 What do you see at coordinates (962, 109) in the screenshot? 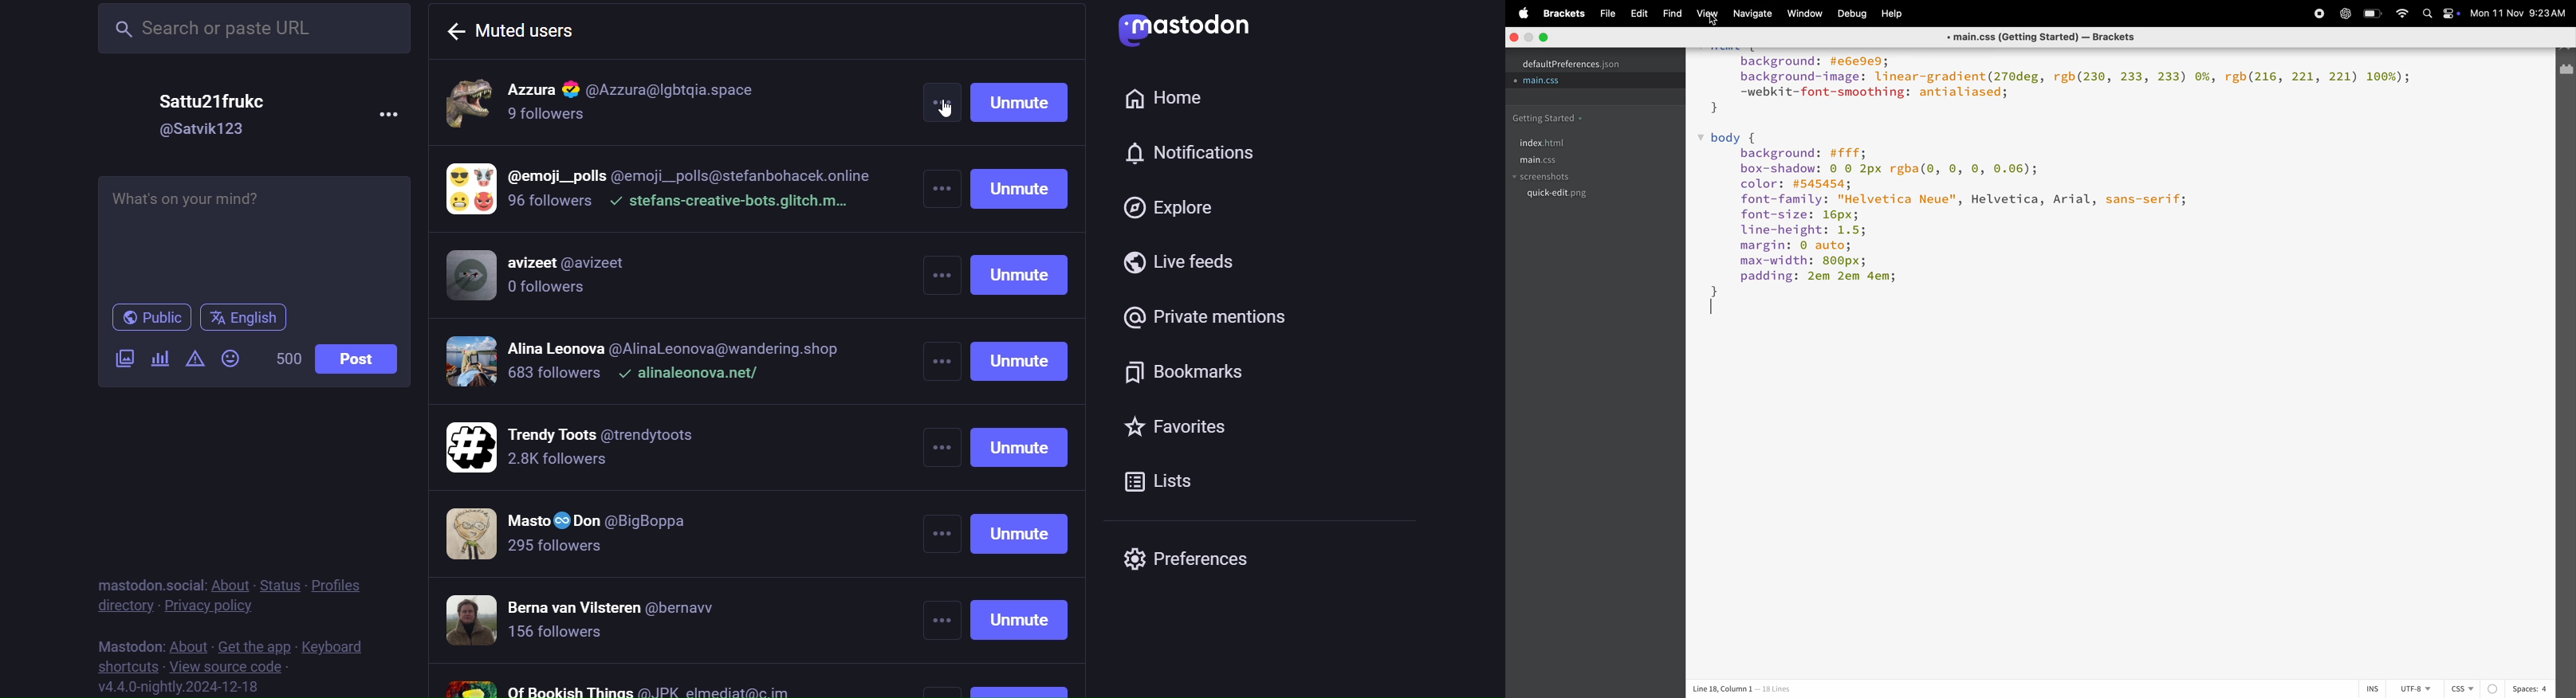
I see `cursor` at bounding box center [962, 109].